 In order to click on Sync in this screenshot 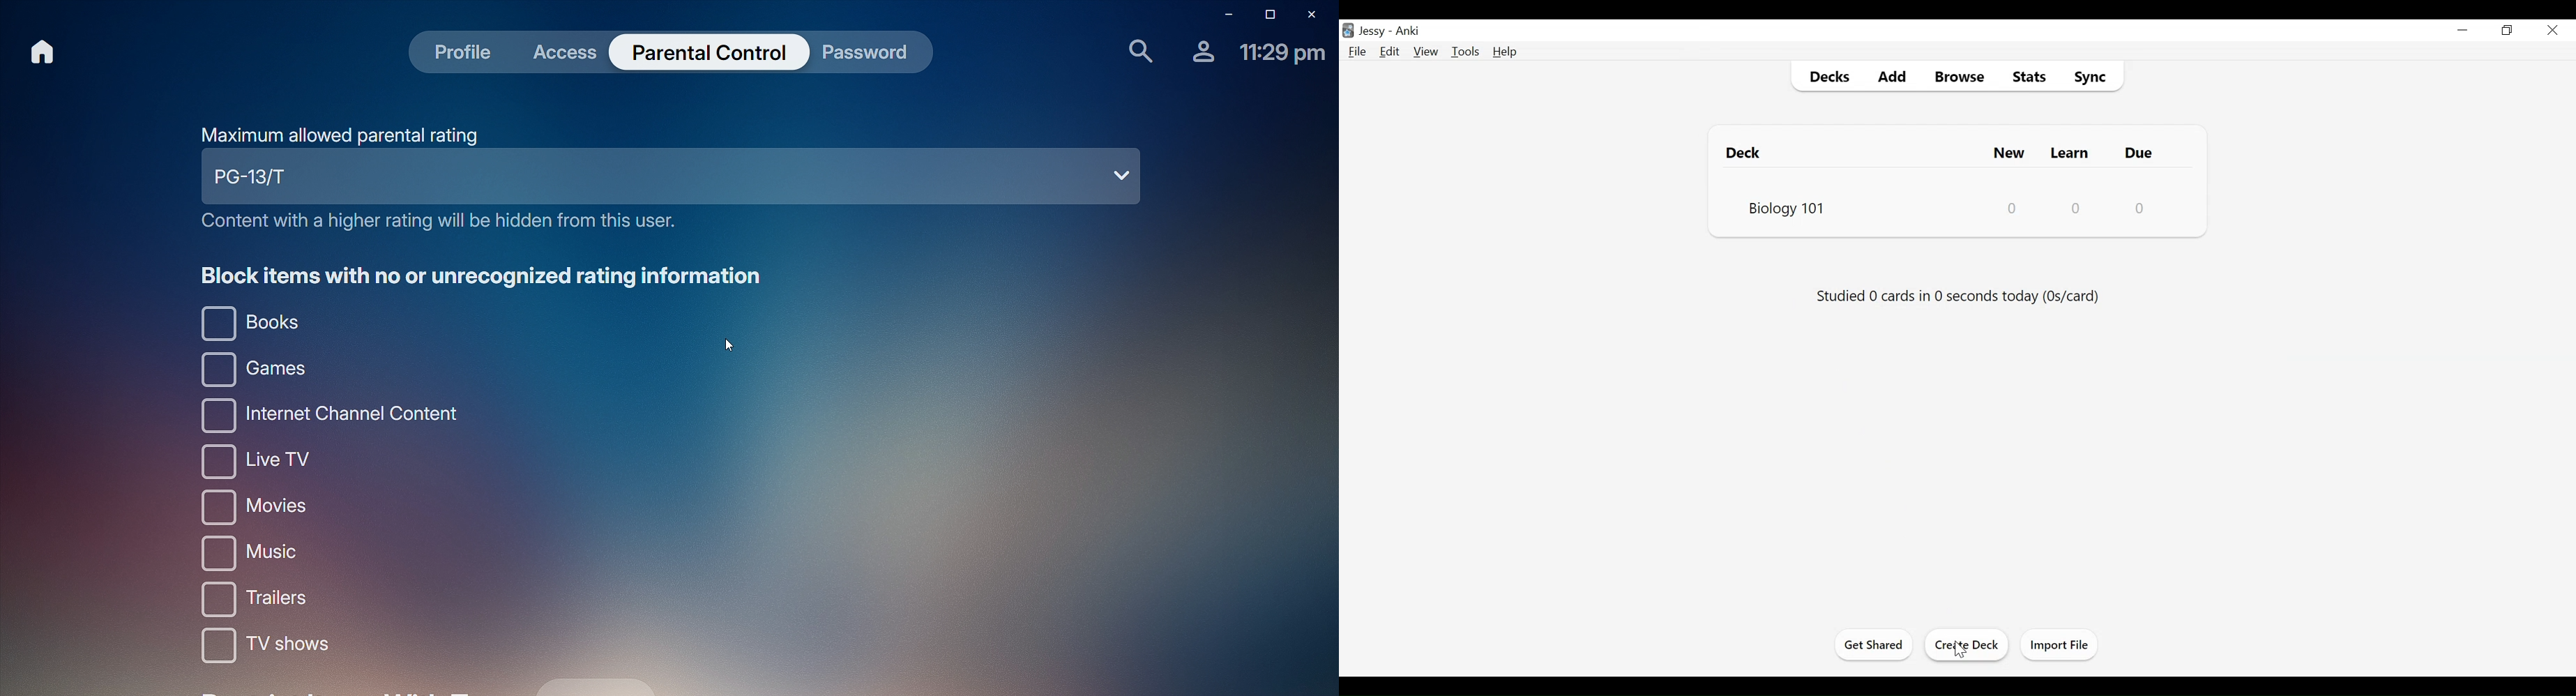, I will do `click(2092, 75)`.